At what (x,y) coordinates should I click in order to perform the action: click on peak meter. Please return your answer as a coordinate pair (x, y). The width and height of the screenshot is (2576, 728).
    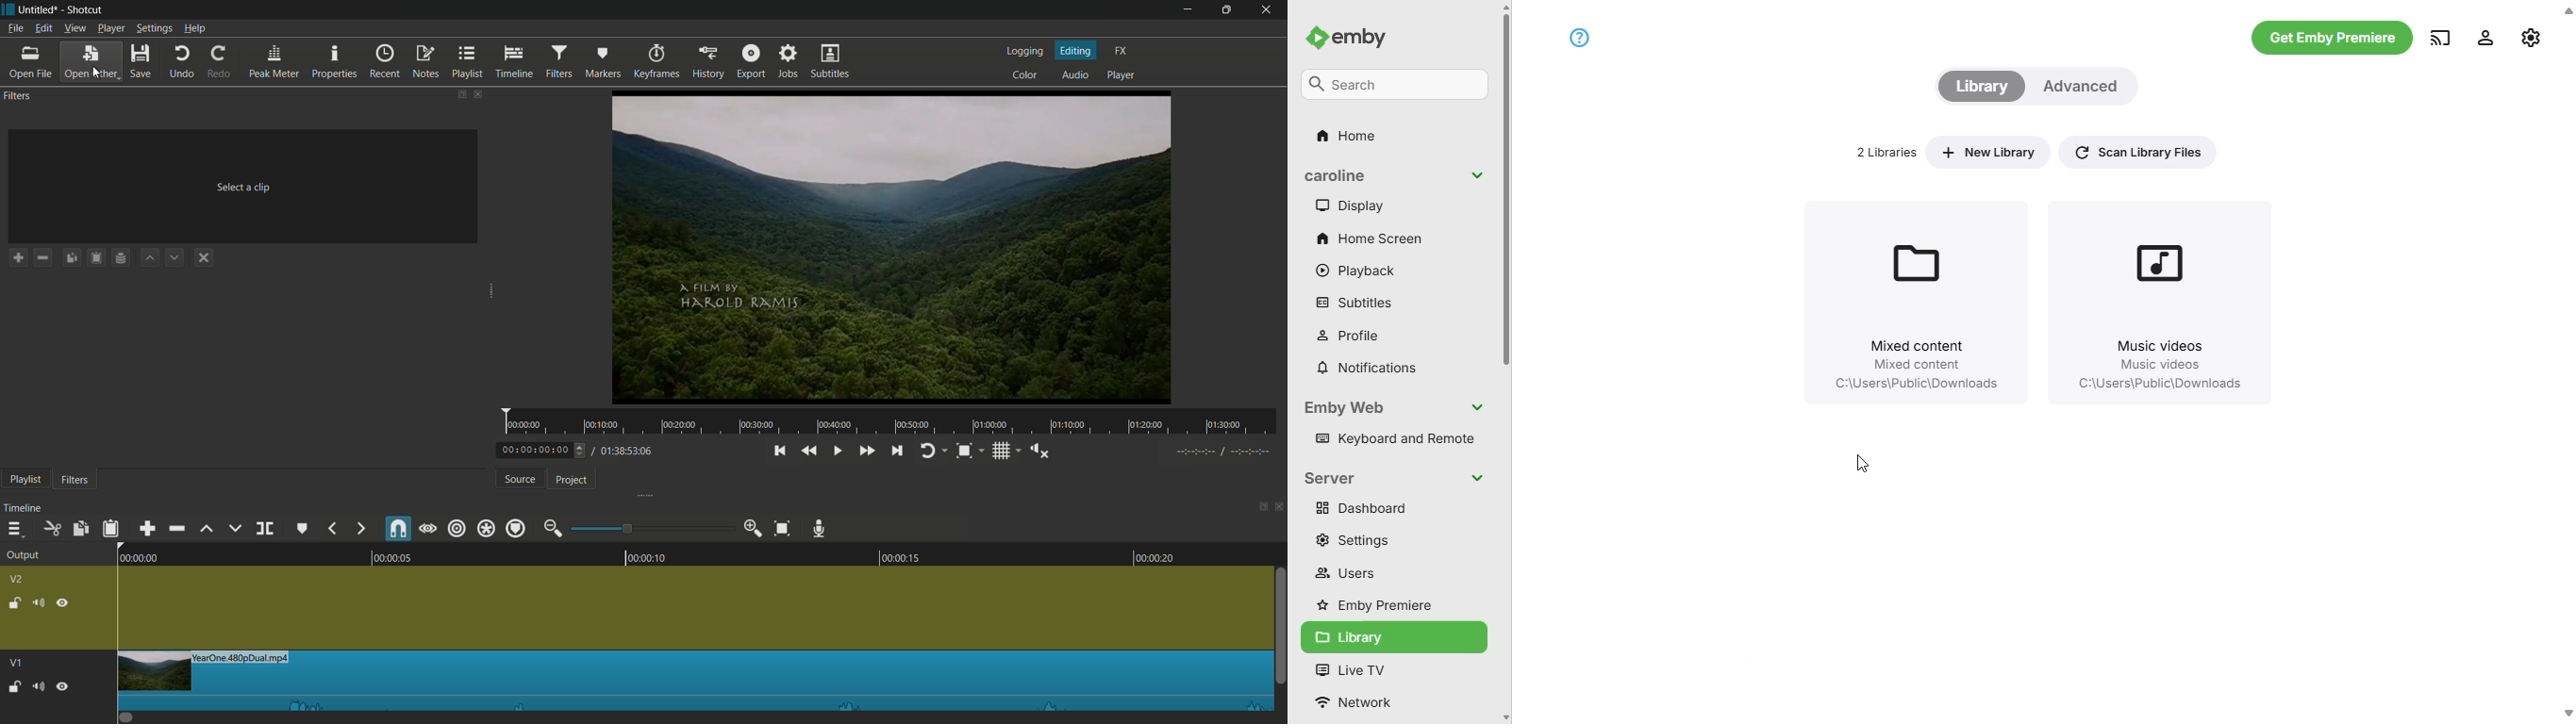
    Looking at the image, I should click on (274, 62).